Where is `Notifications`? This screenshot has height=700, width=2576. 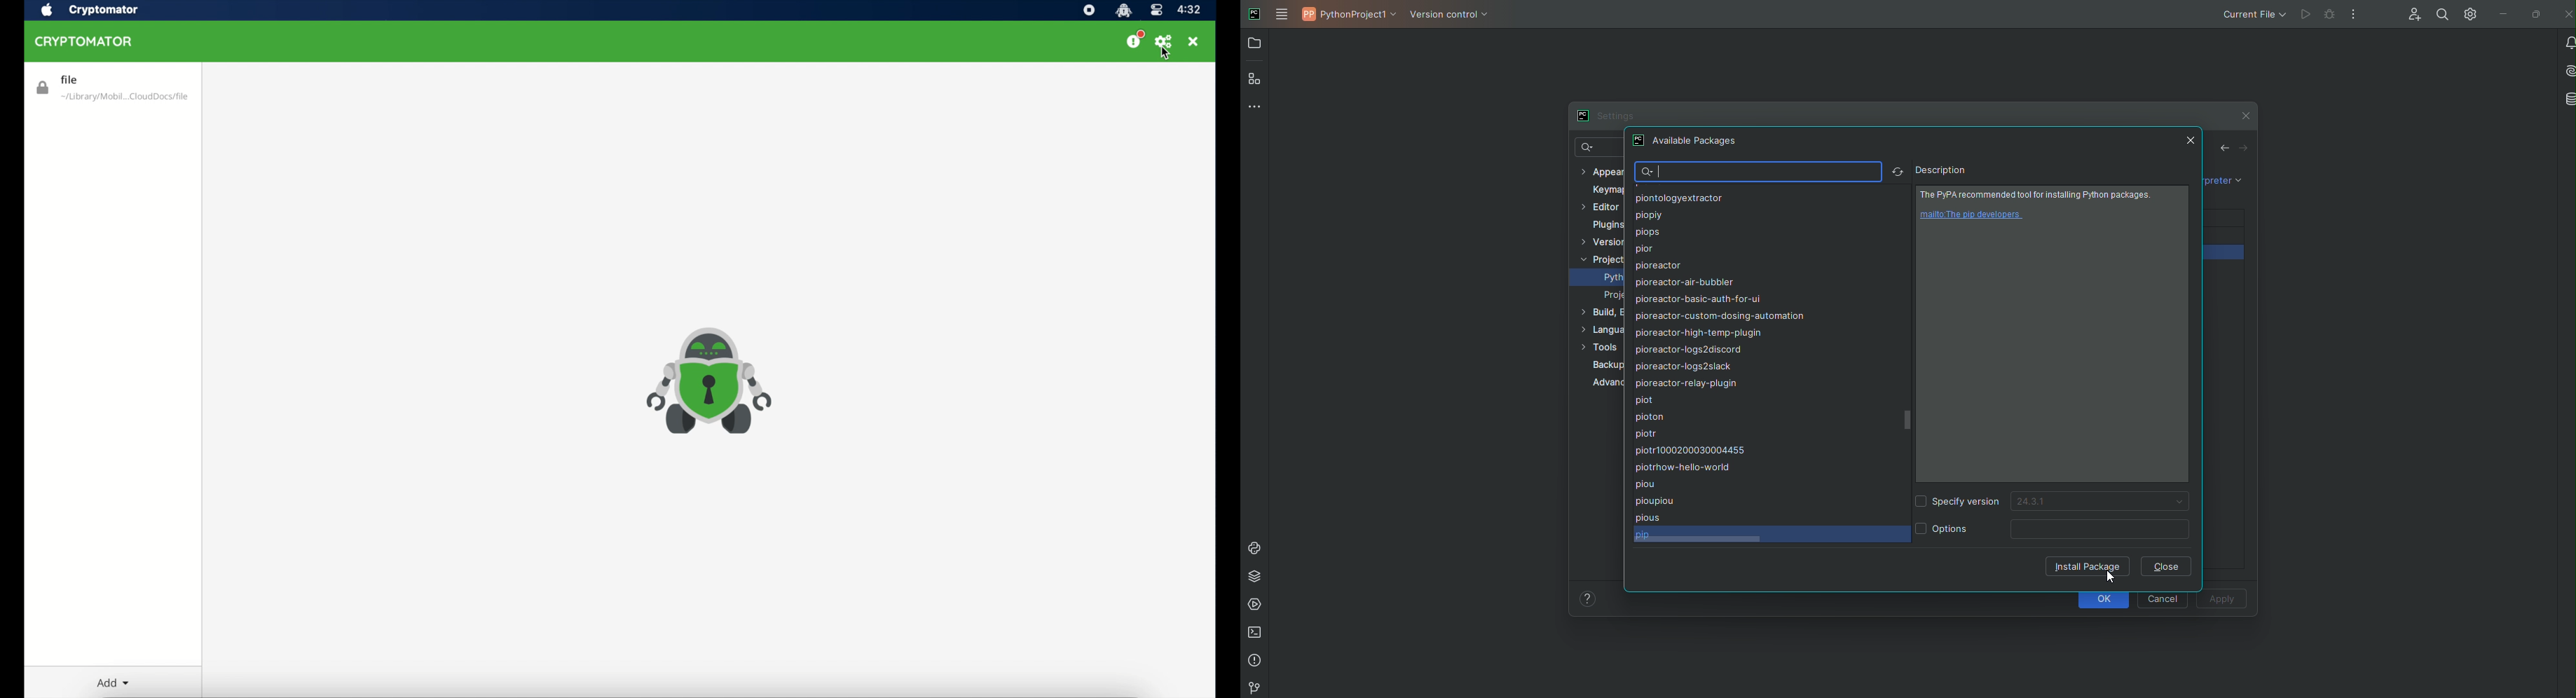 Notifications is located at coordinates (2567, 43).